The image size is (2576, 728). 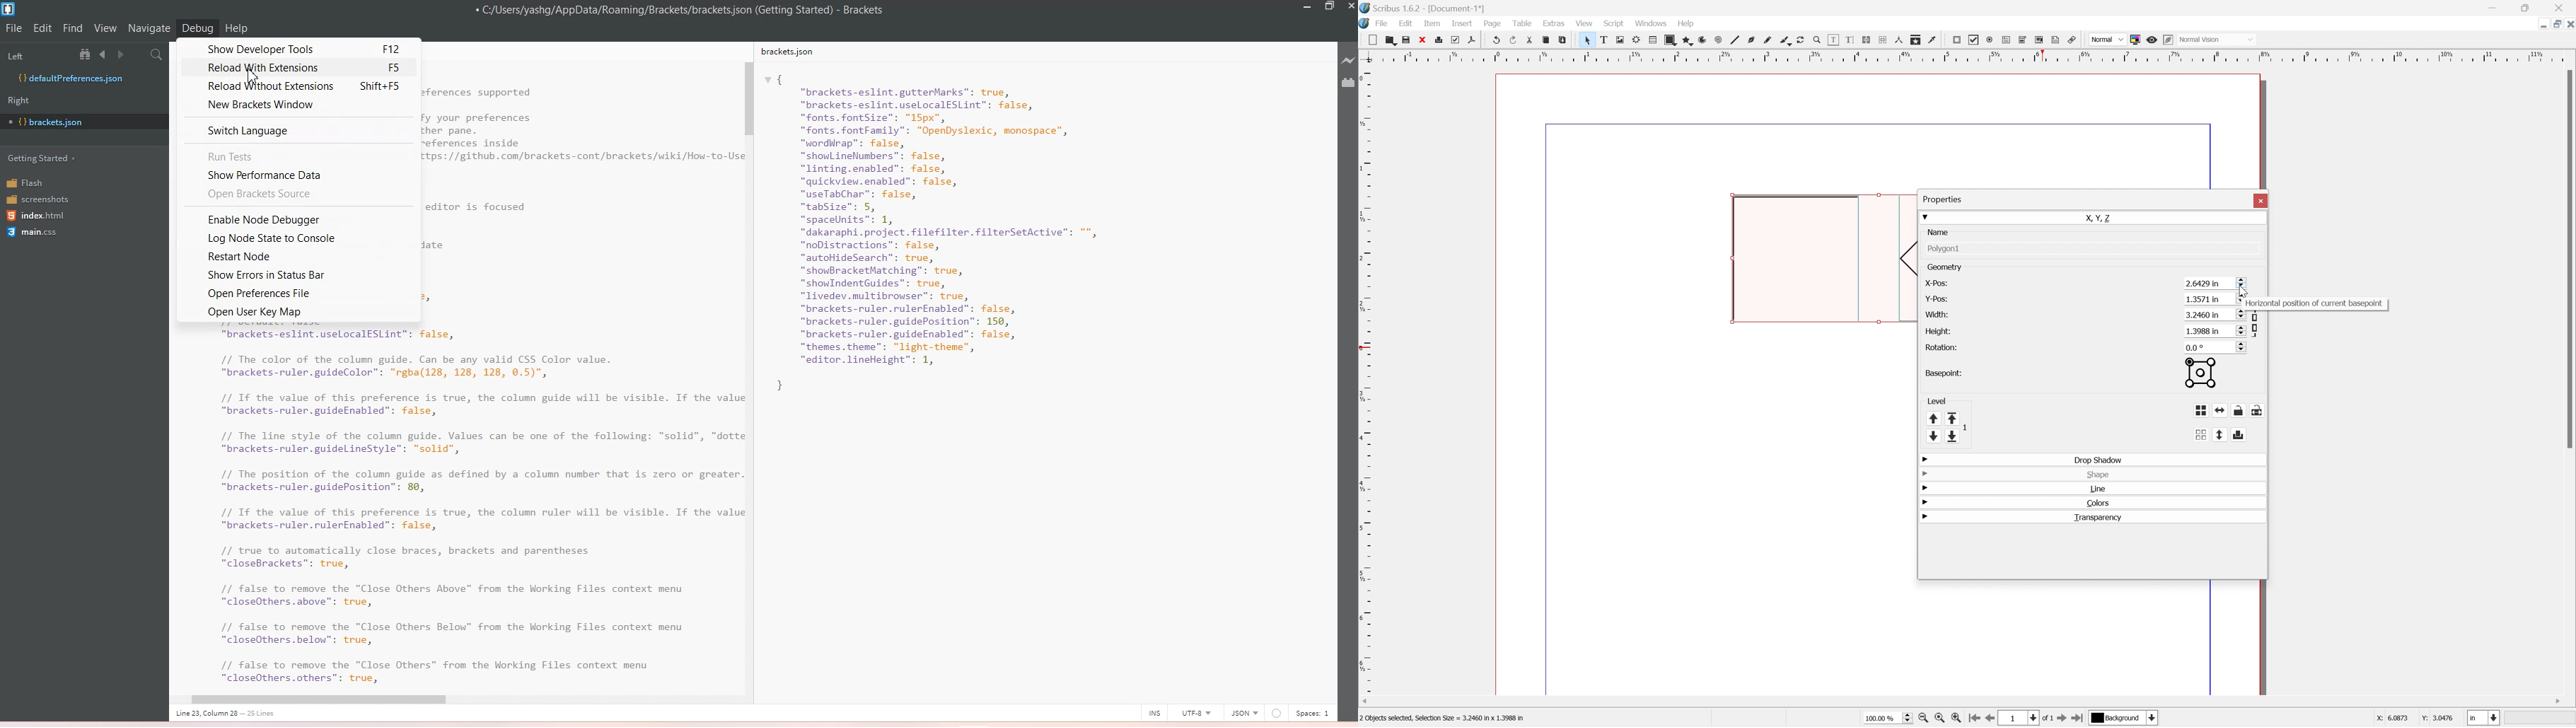 What do you see at coordinates (1926, 487) in the screenshot?
I see `drop down` at bounding box center [1926, 487].